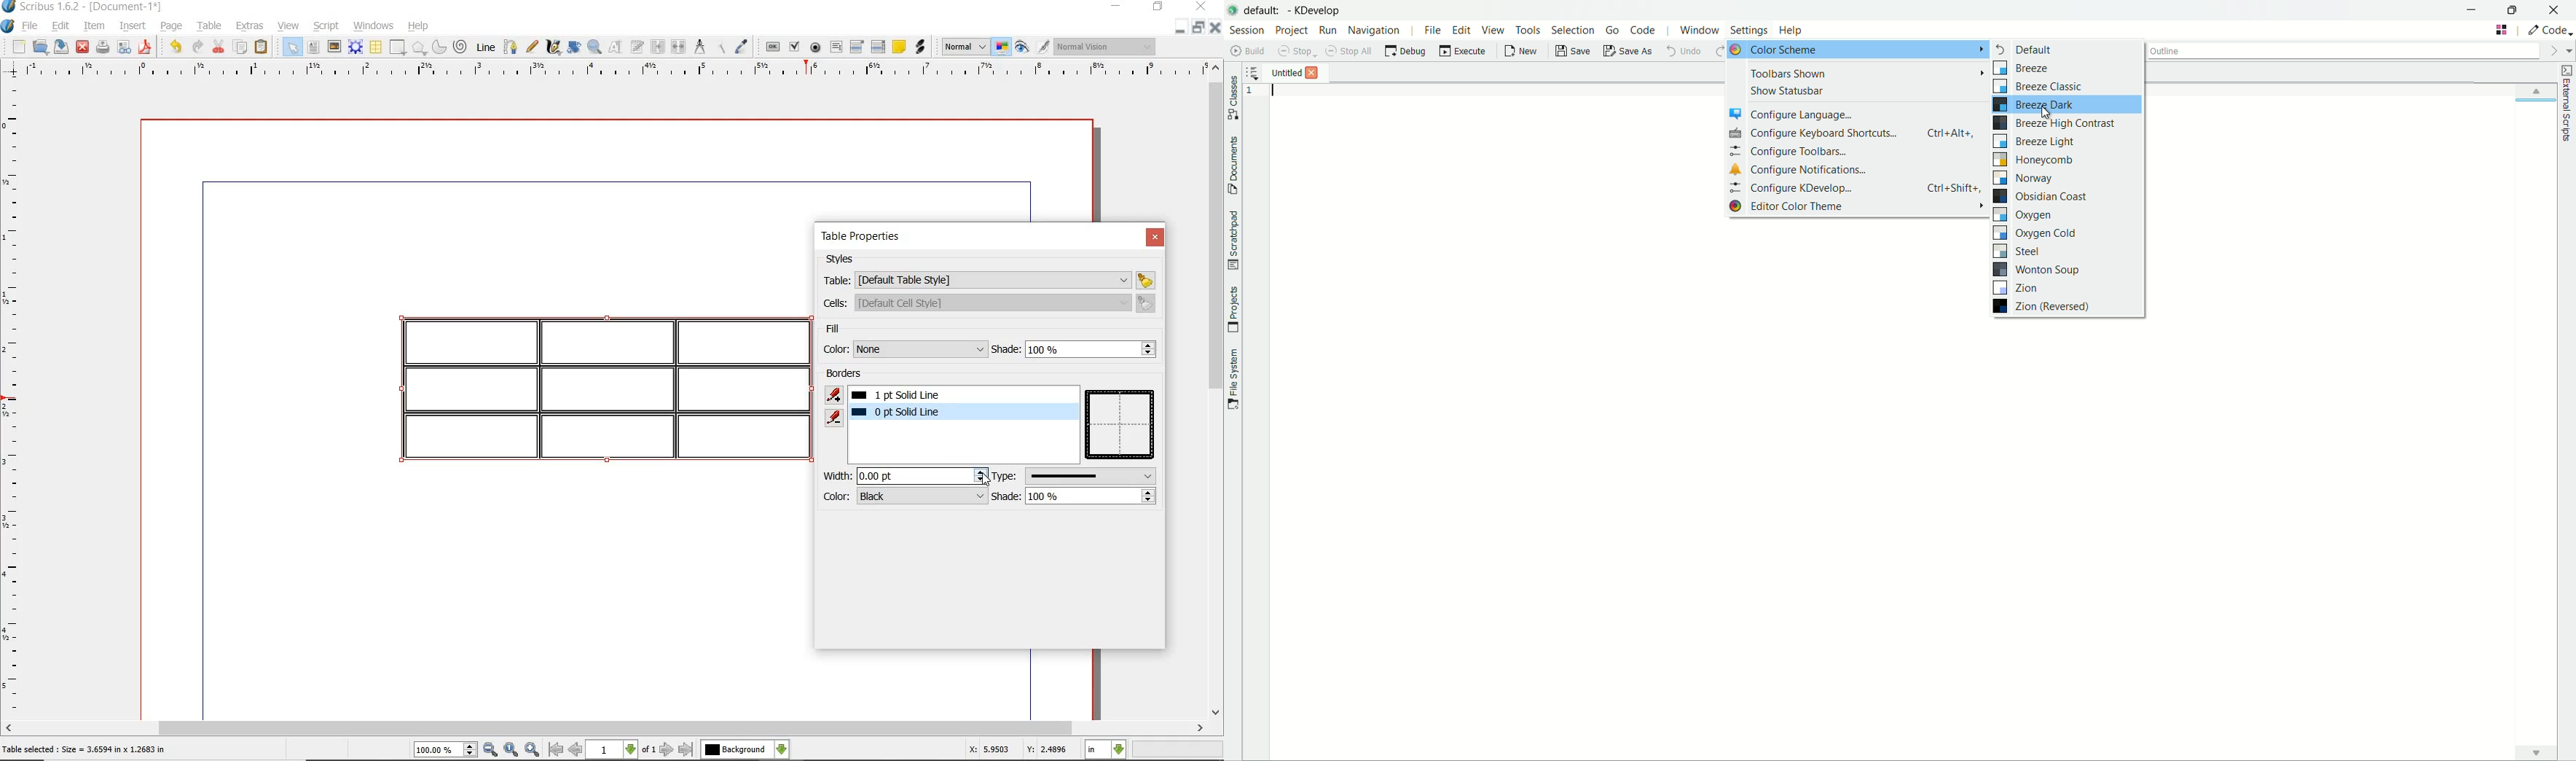 The height and width of the screenshot is (784, 2576). Describe the element at coordinates (491, 750) in the screenshot. I see `zoom out` at that location.